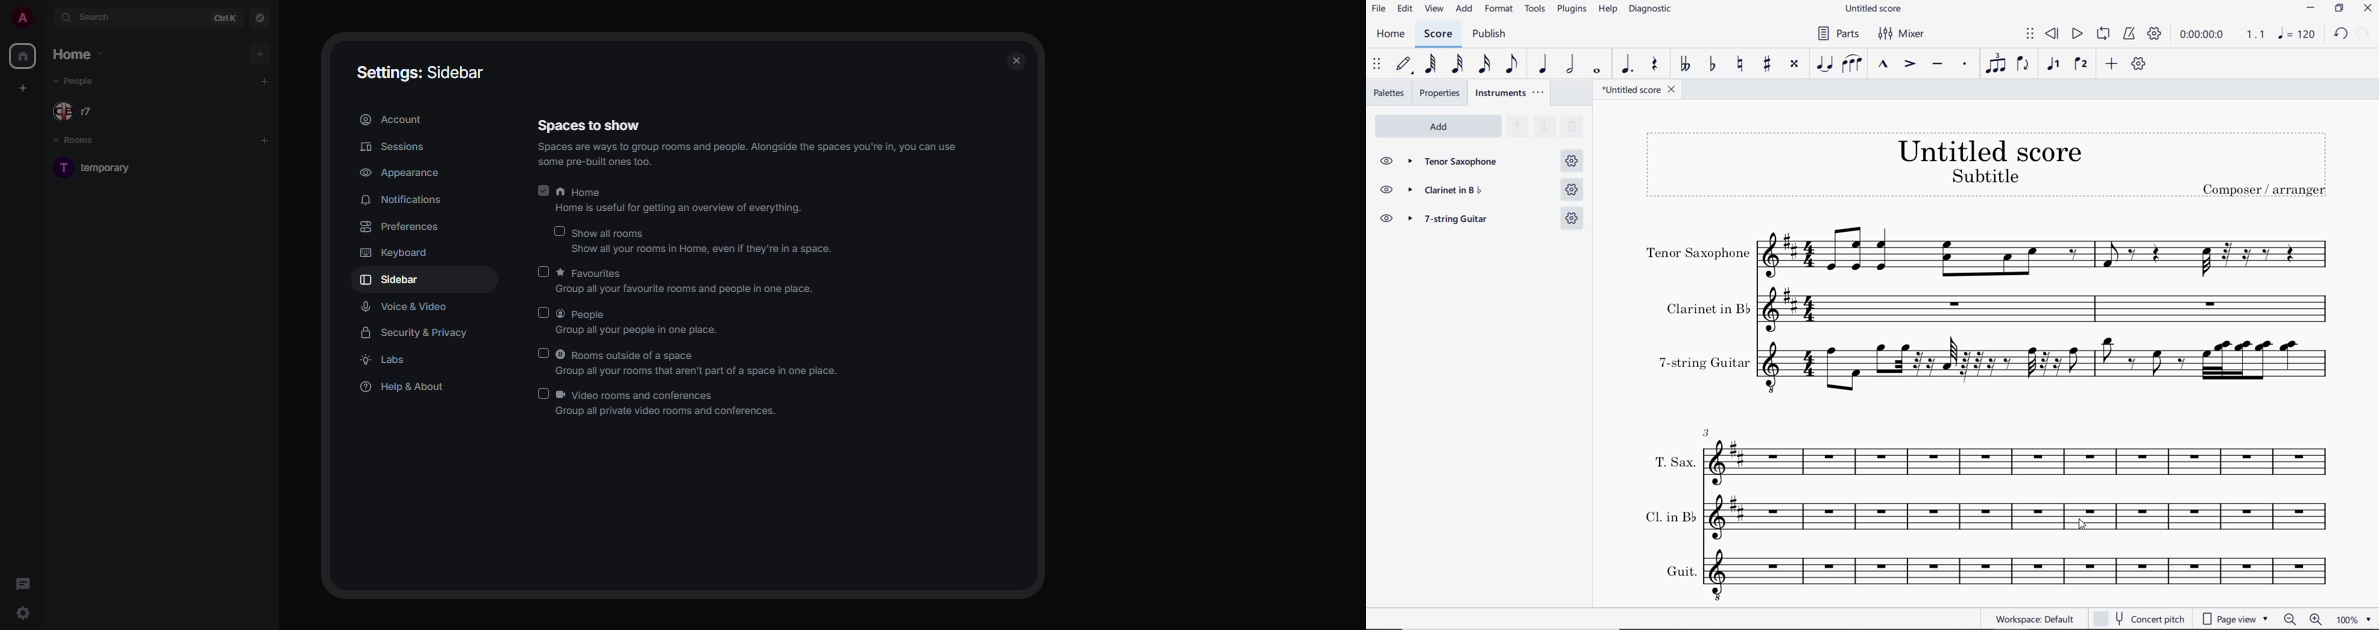 The image size is (2380, 644). I want to click on FORMAT, so click(1501, 9).